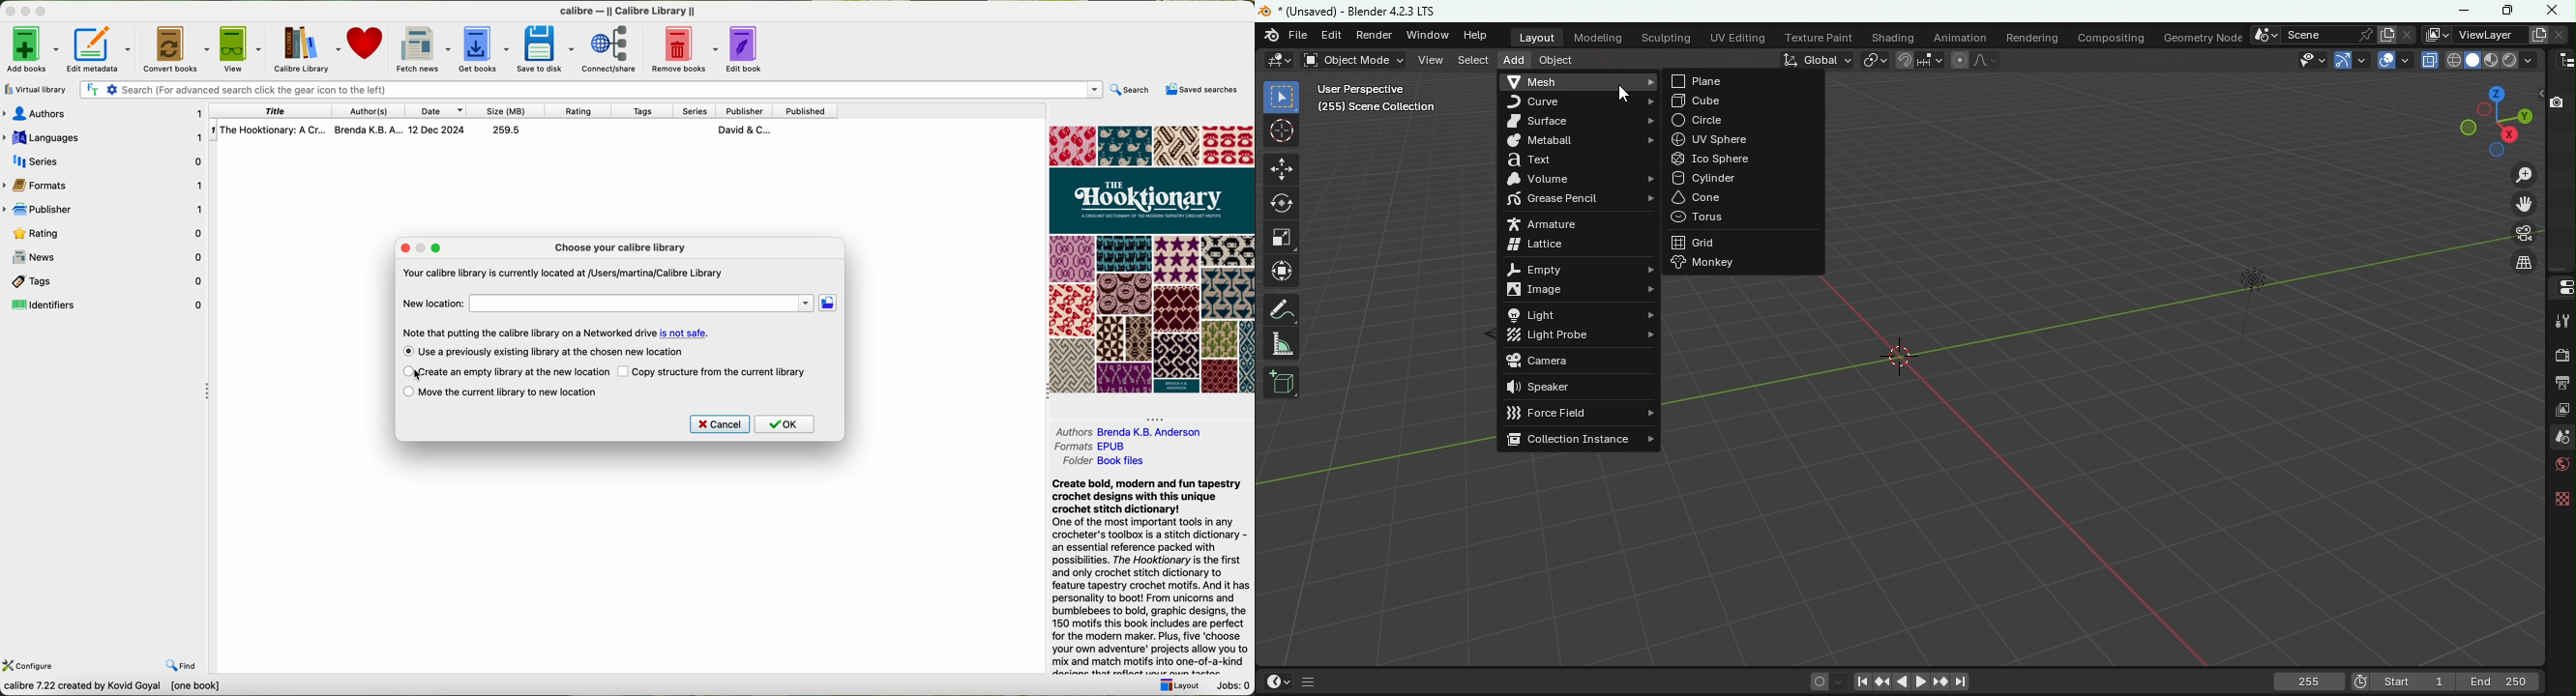  Describe the element at coordinates (1624, 95) in the screenshot. I see `Cursor` at that location.